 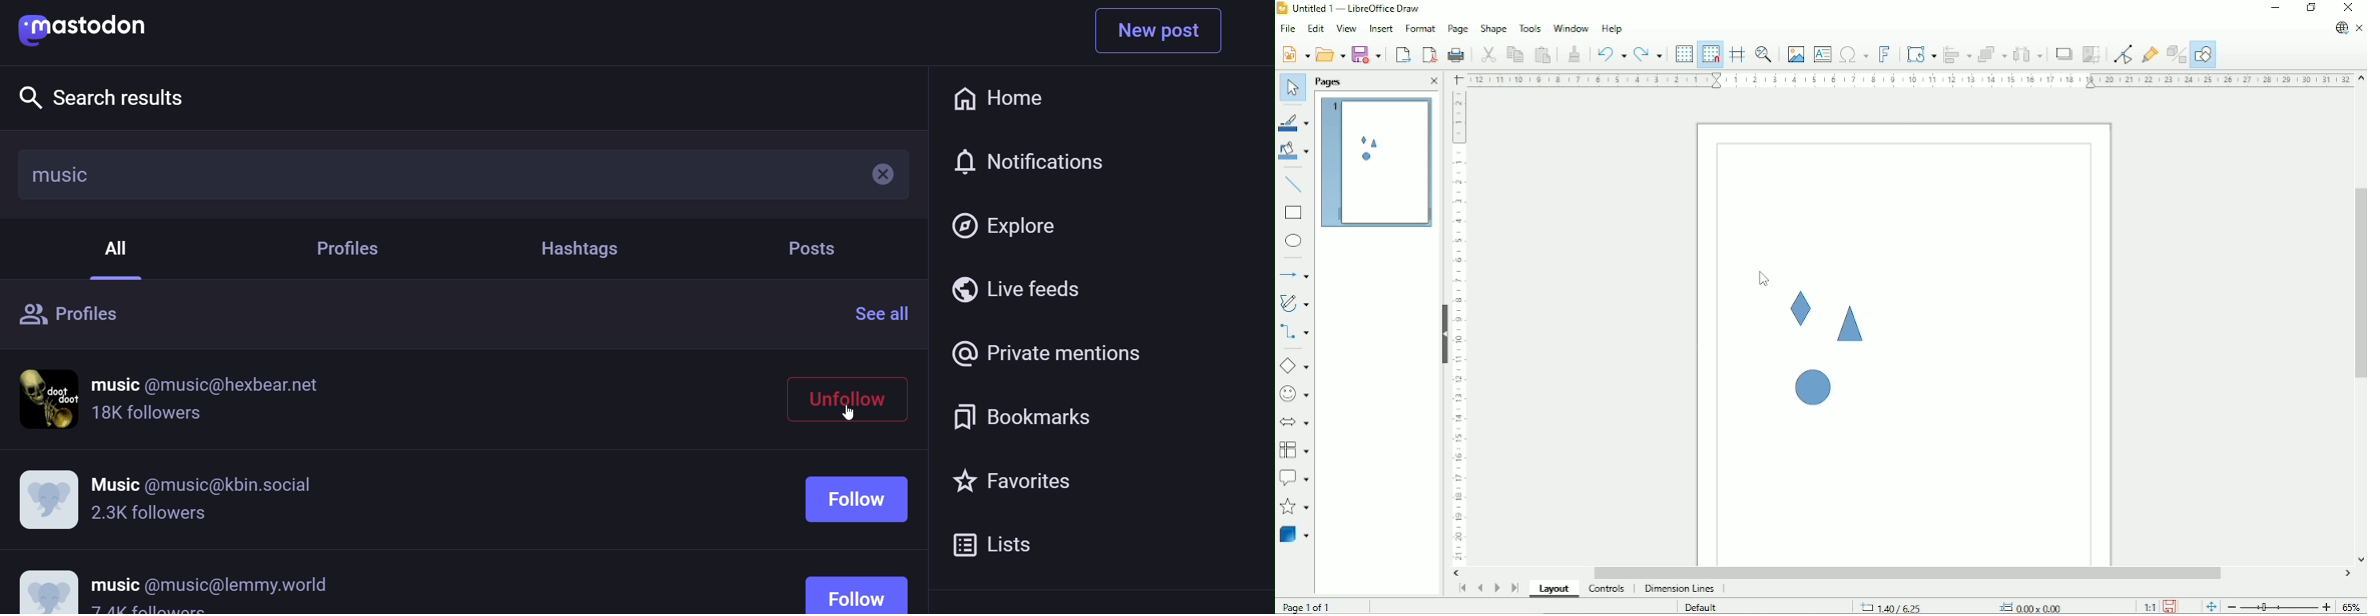 I want to click on all, so click(x=120, y=246).